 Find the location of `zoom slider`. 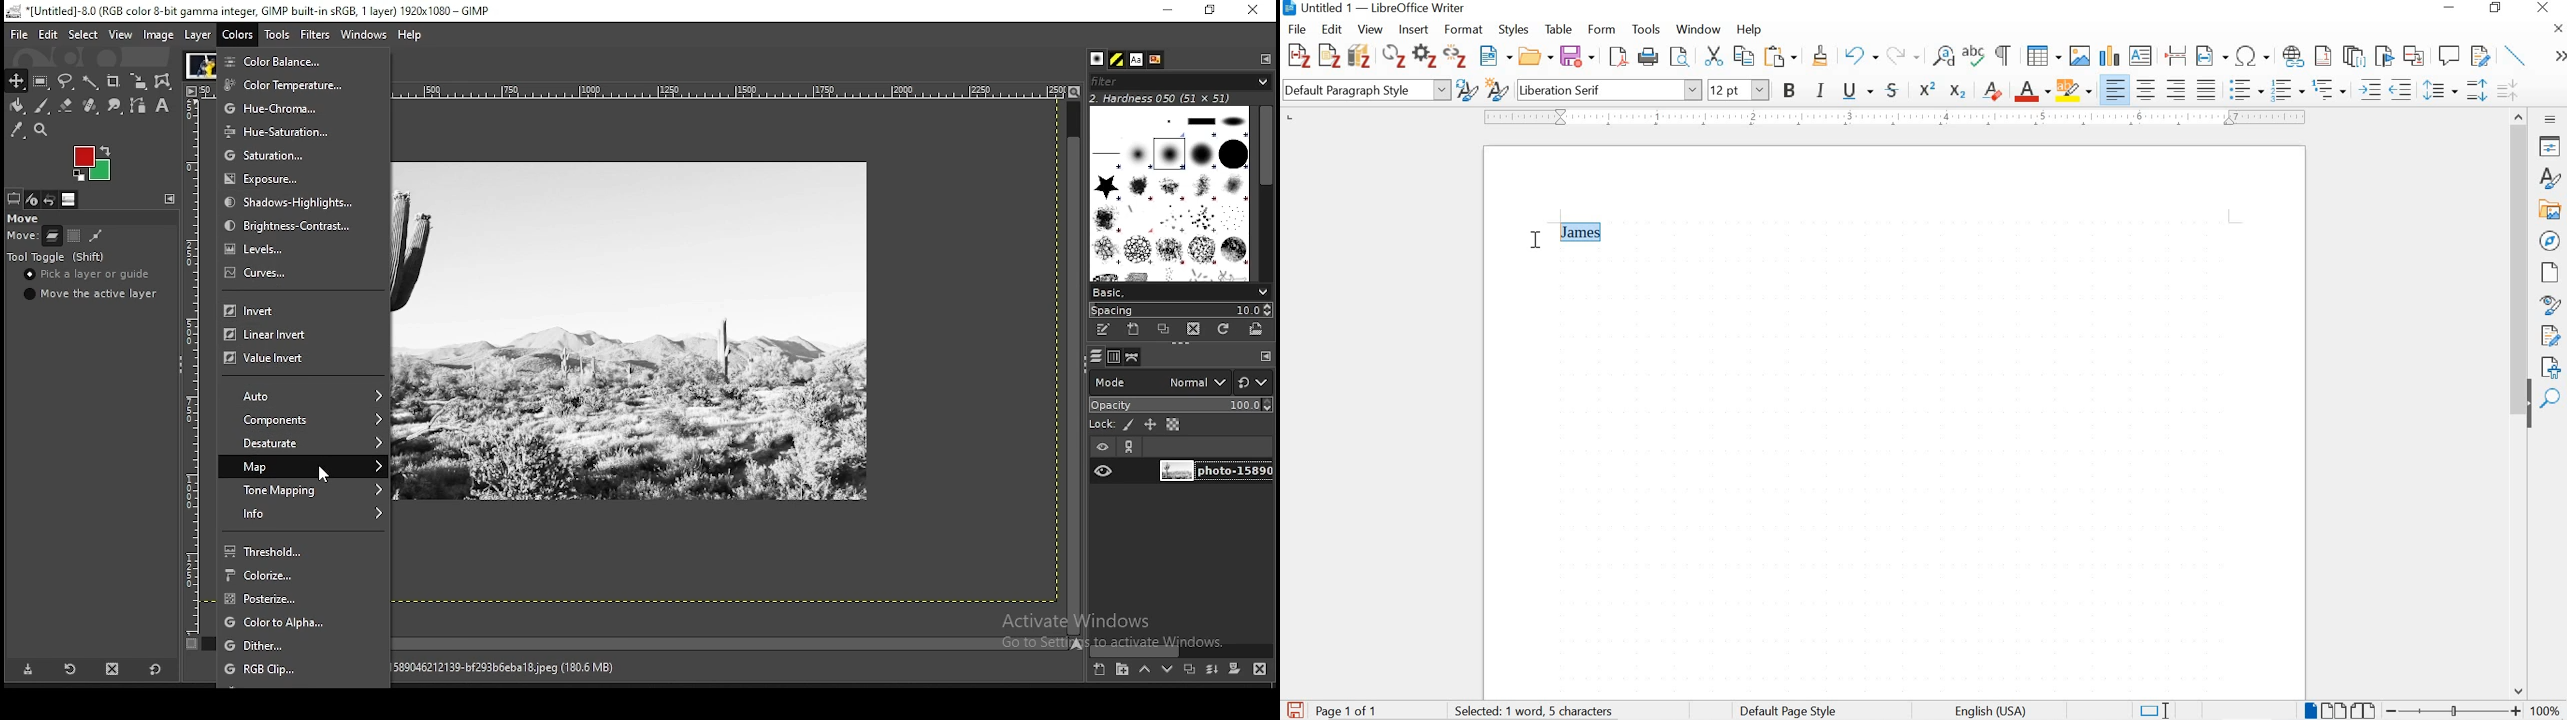

zoom slider is located at coordinates (2450, 711).